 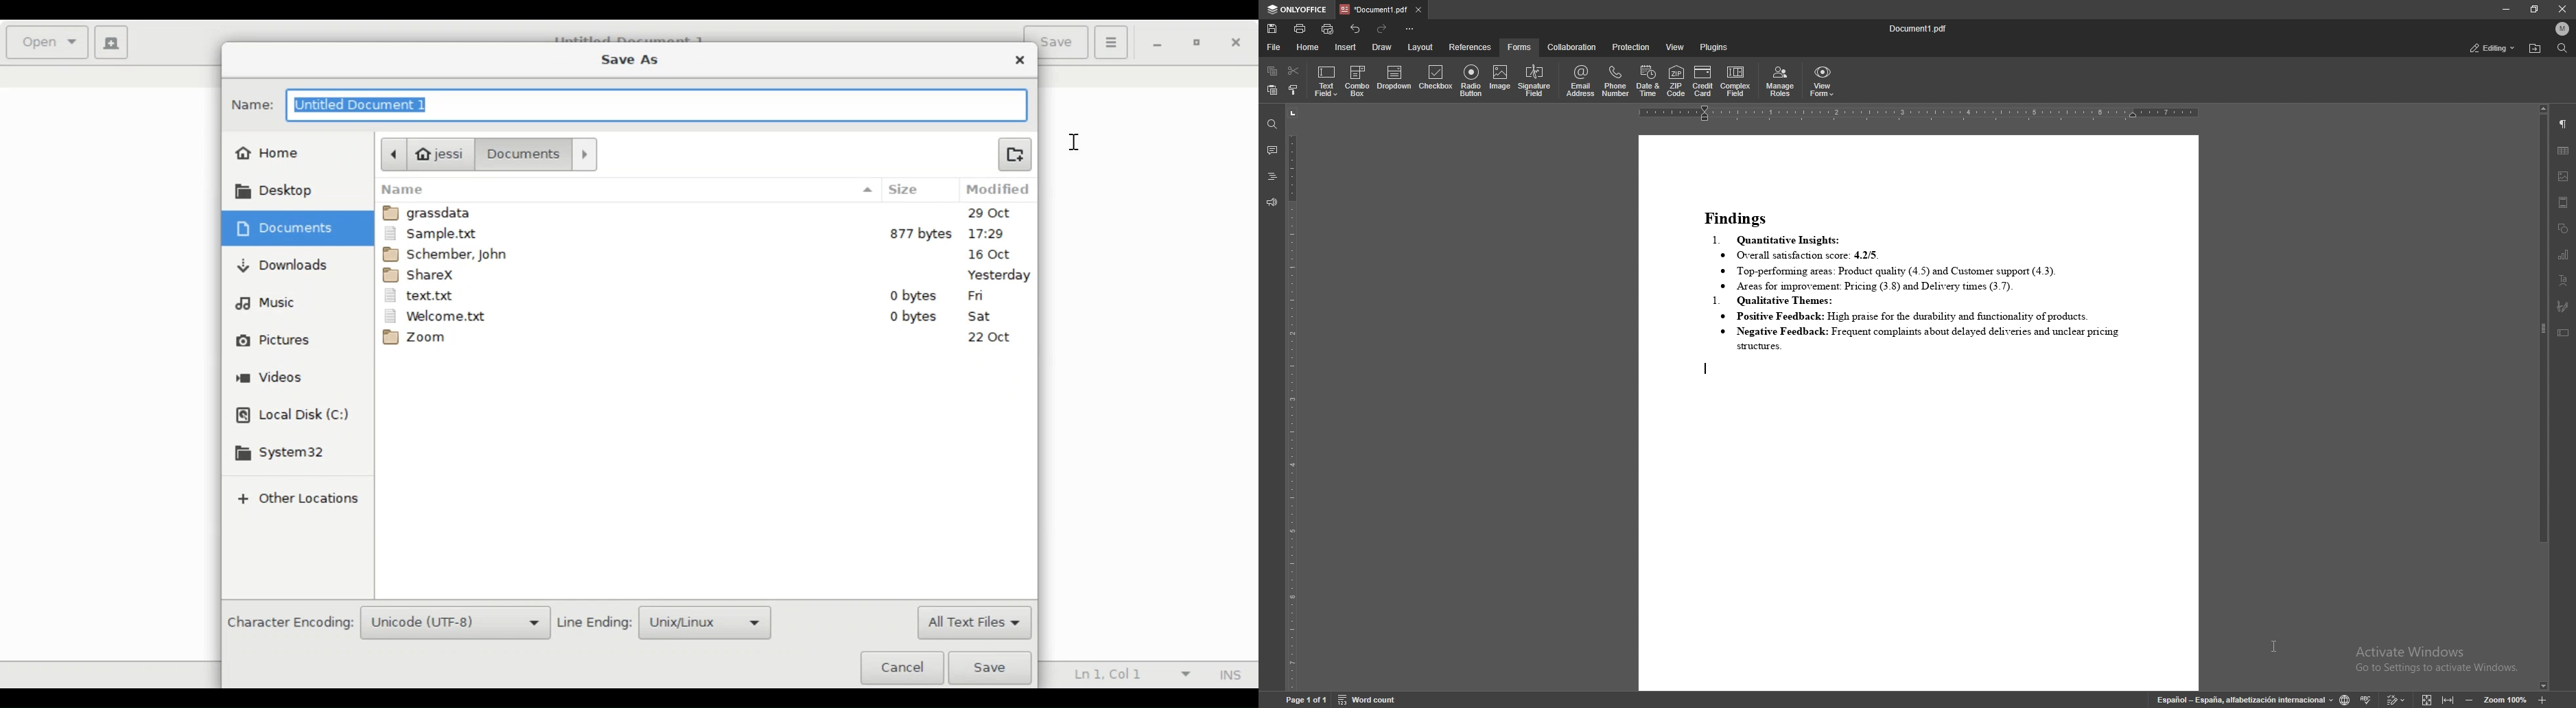 What do you see at coordinates (706, 233) in the screenshot?
I see `Sample.txt 877 bytes 17:29` at bounding box center [706, 233].